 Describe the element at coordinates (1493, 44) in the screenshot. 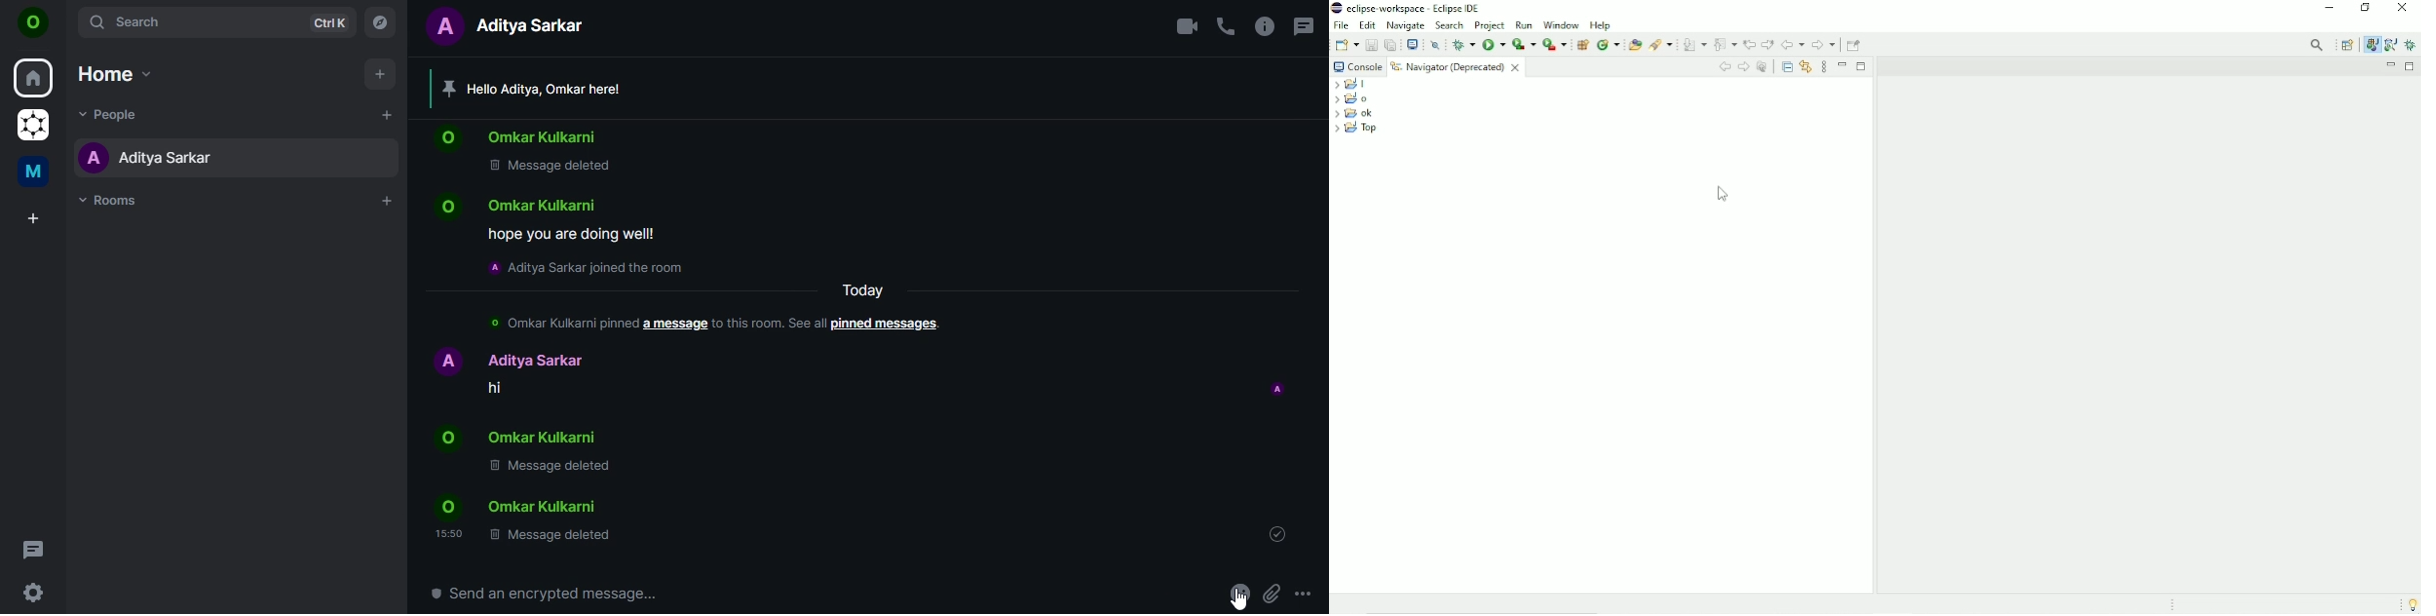

I see `Run` at that location.